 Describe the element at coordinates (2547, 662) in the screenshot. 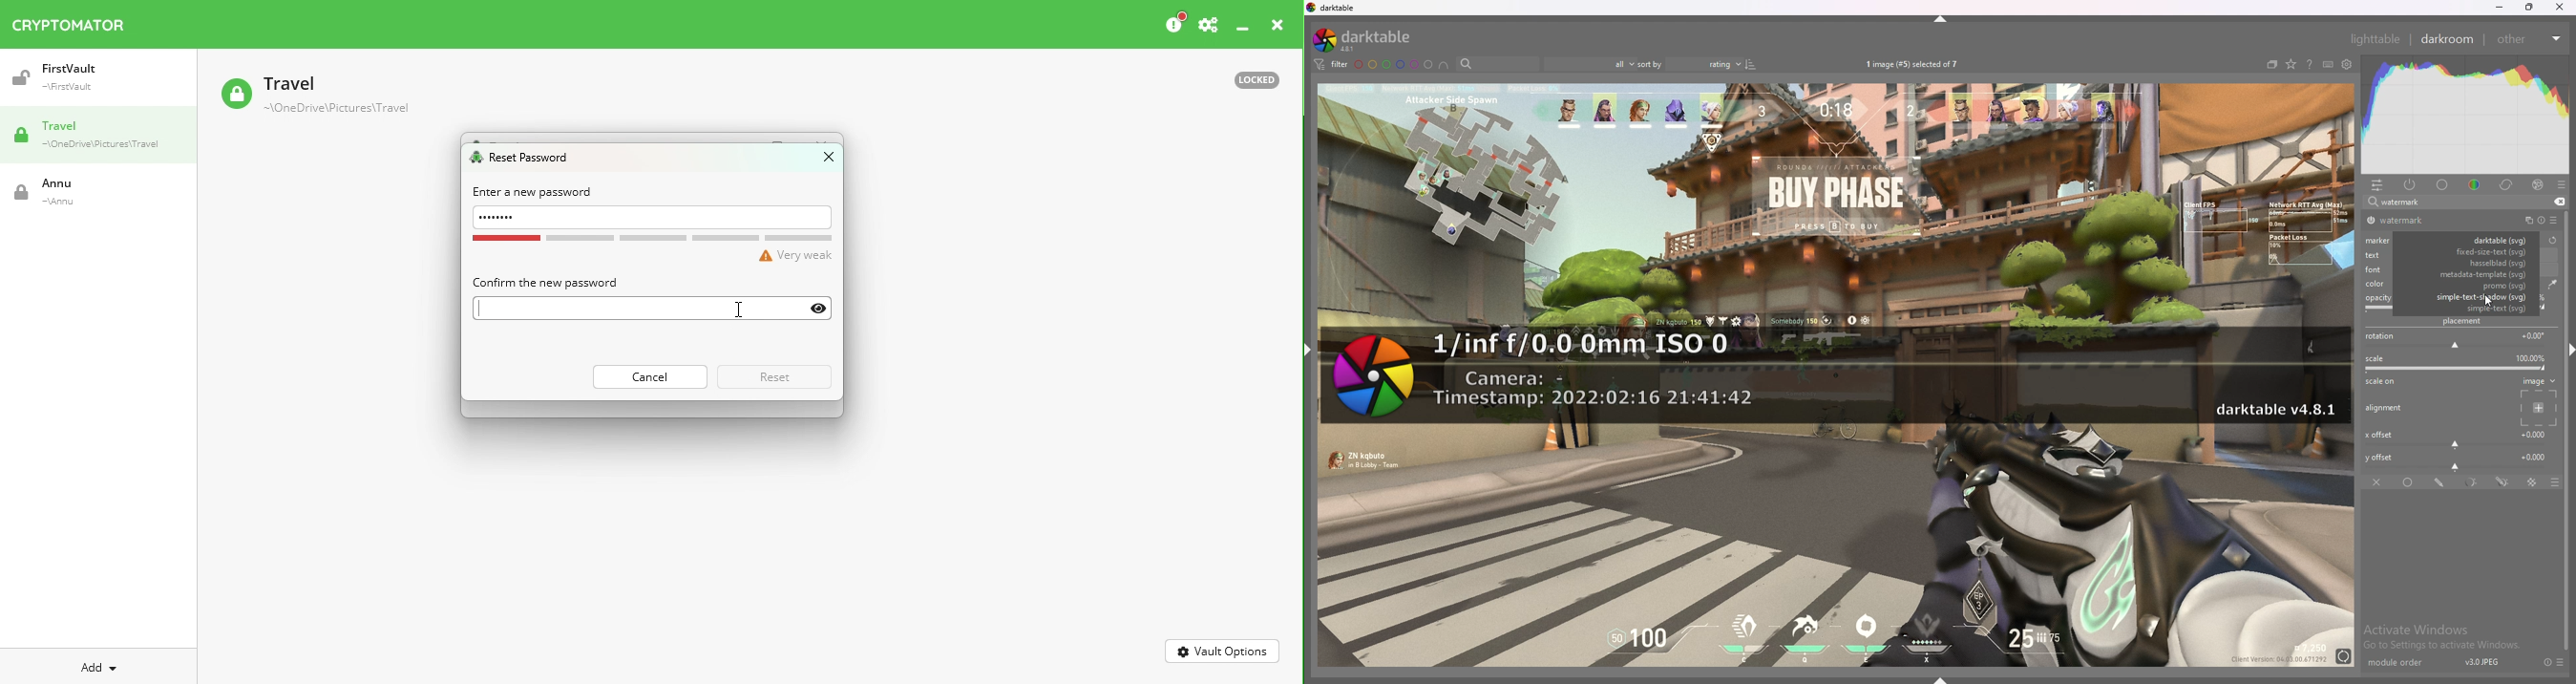

I see `reset` at that location.